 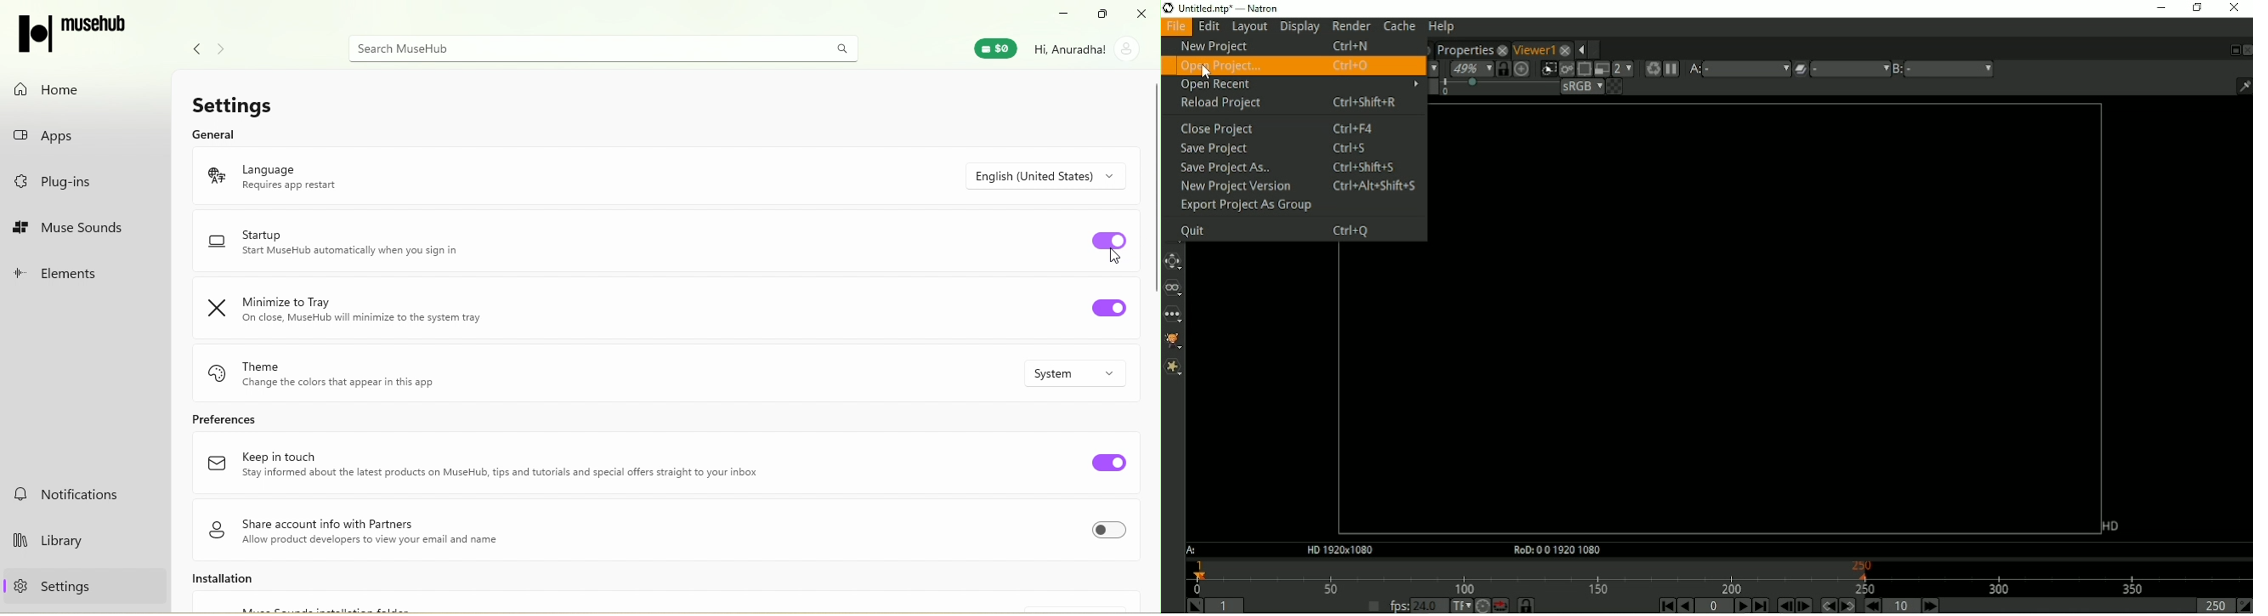 I want to click on Startup, so click(x=346, y=246).